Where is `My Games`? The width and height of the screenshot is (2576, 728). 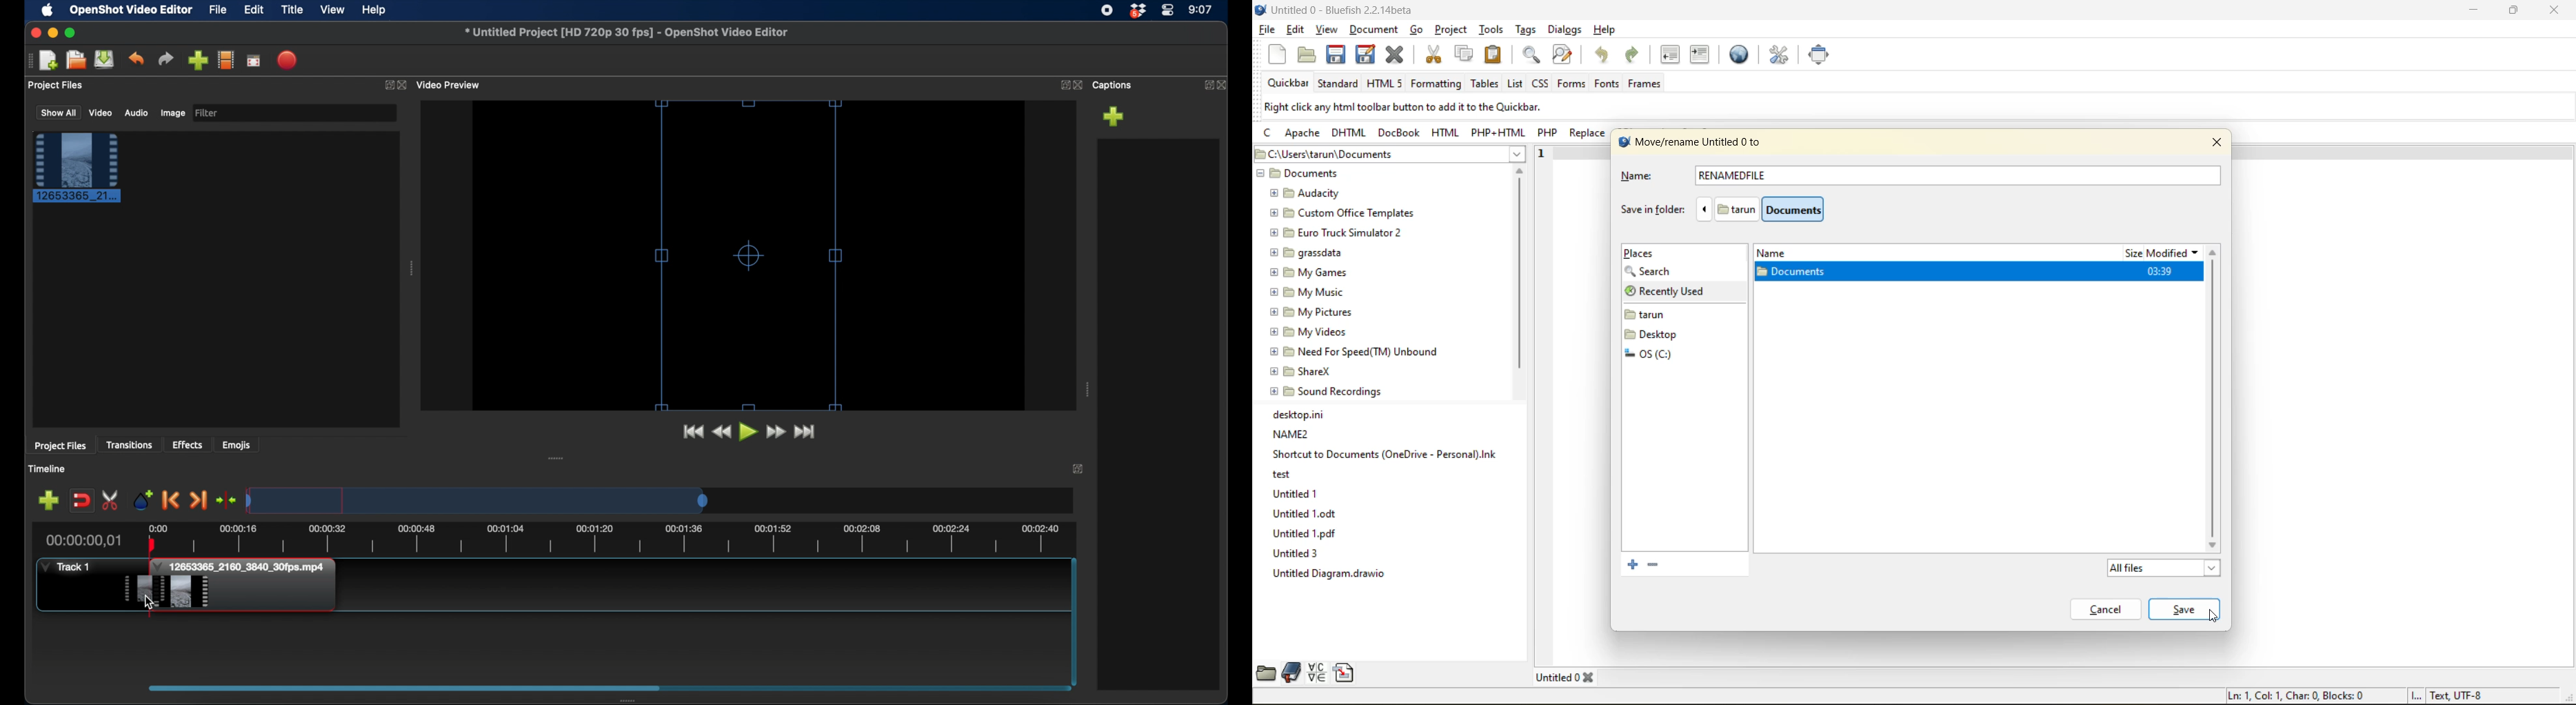 My Games is located at coordinates (1311, 271).